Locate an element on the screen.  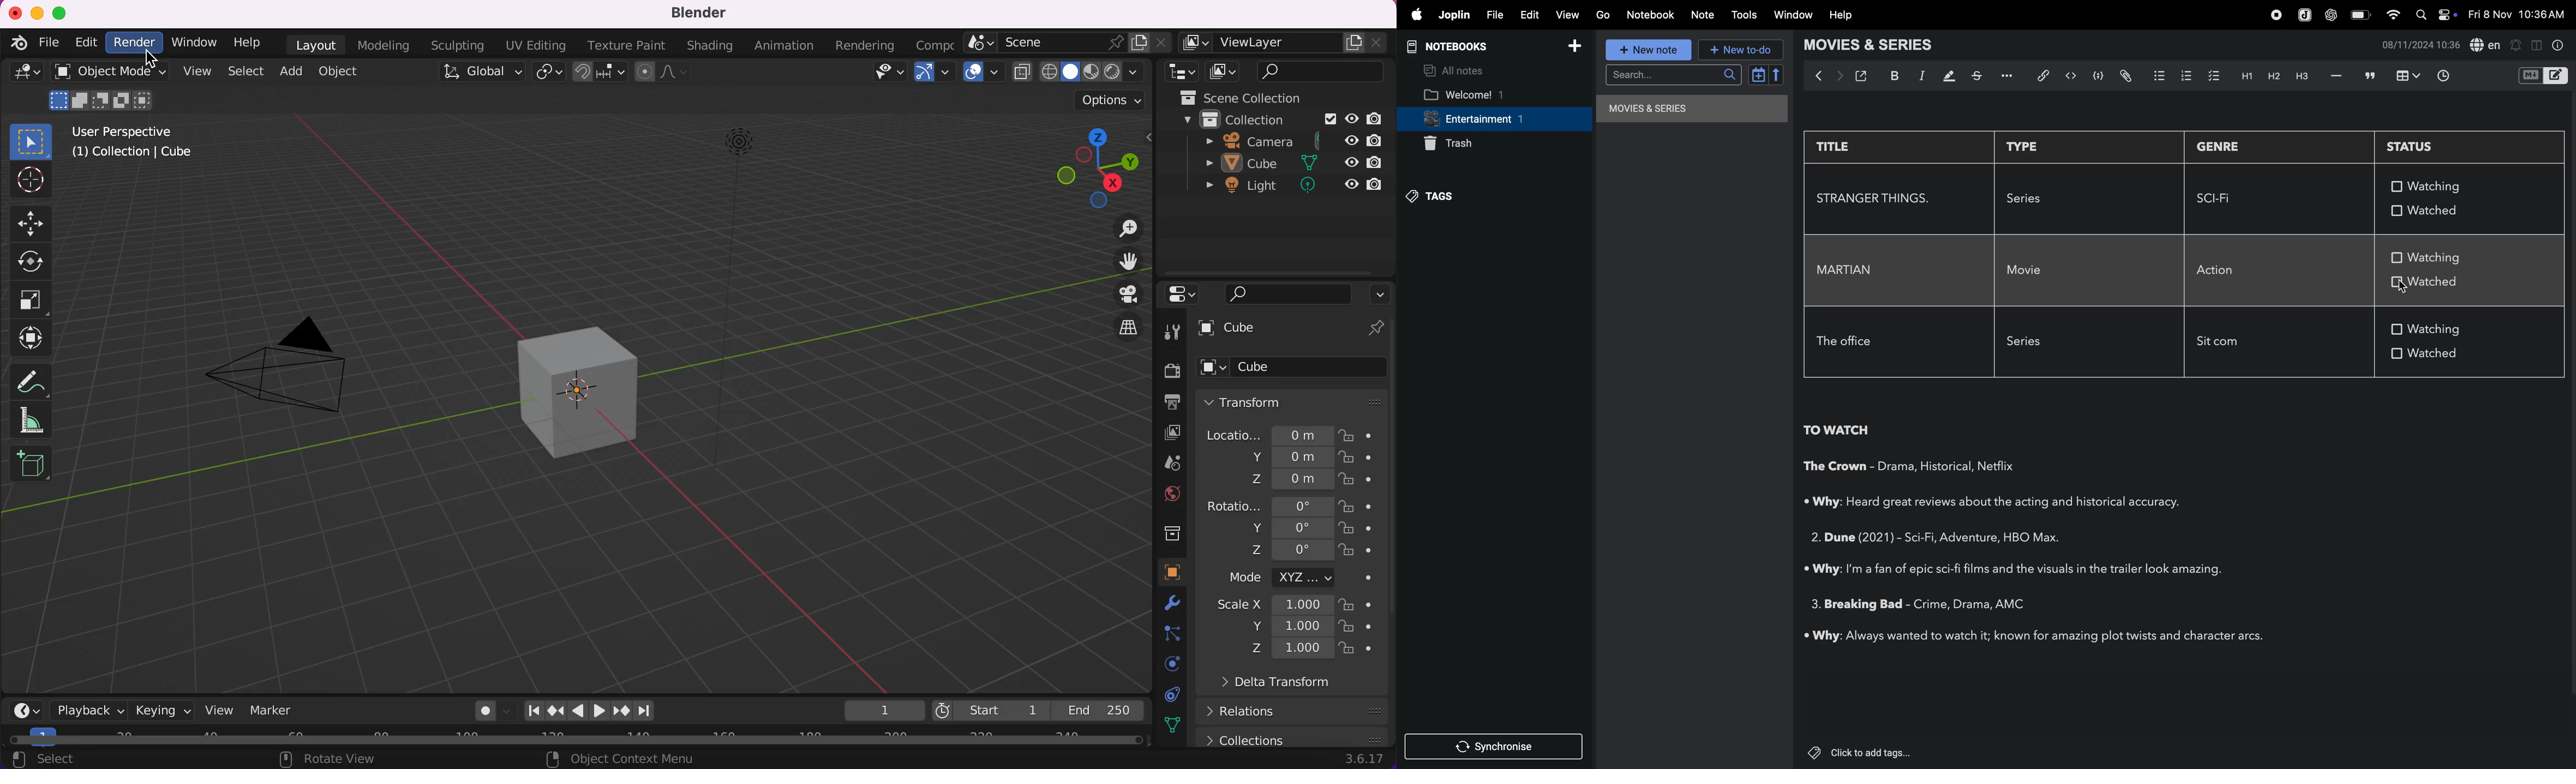
check box is located at coordinates (2396, 284).